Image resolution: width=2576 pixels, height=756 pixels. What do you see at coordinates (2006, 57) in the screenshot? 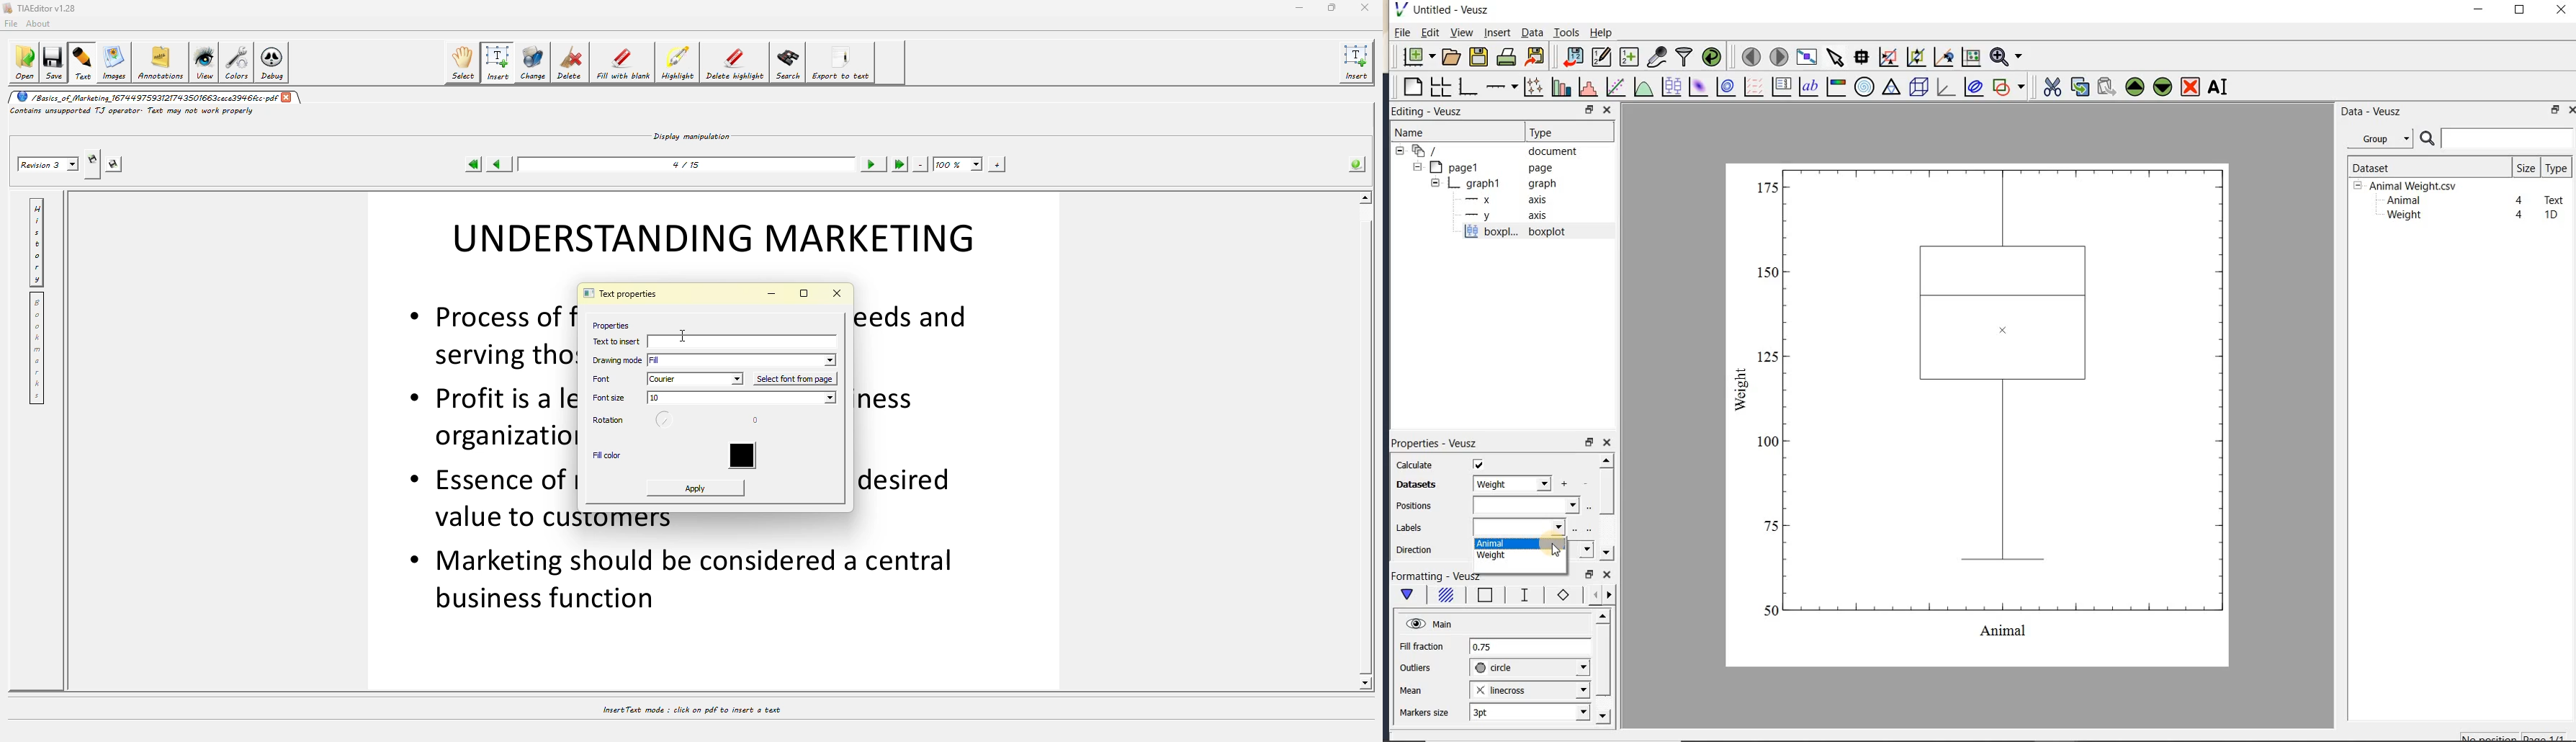
I see `zoom function menus` at bounding box center [2006, 57].